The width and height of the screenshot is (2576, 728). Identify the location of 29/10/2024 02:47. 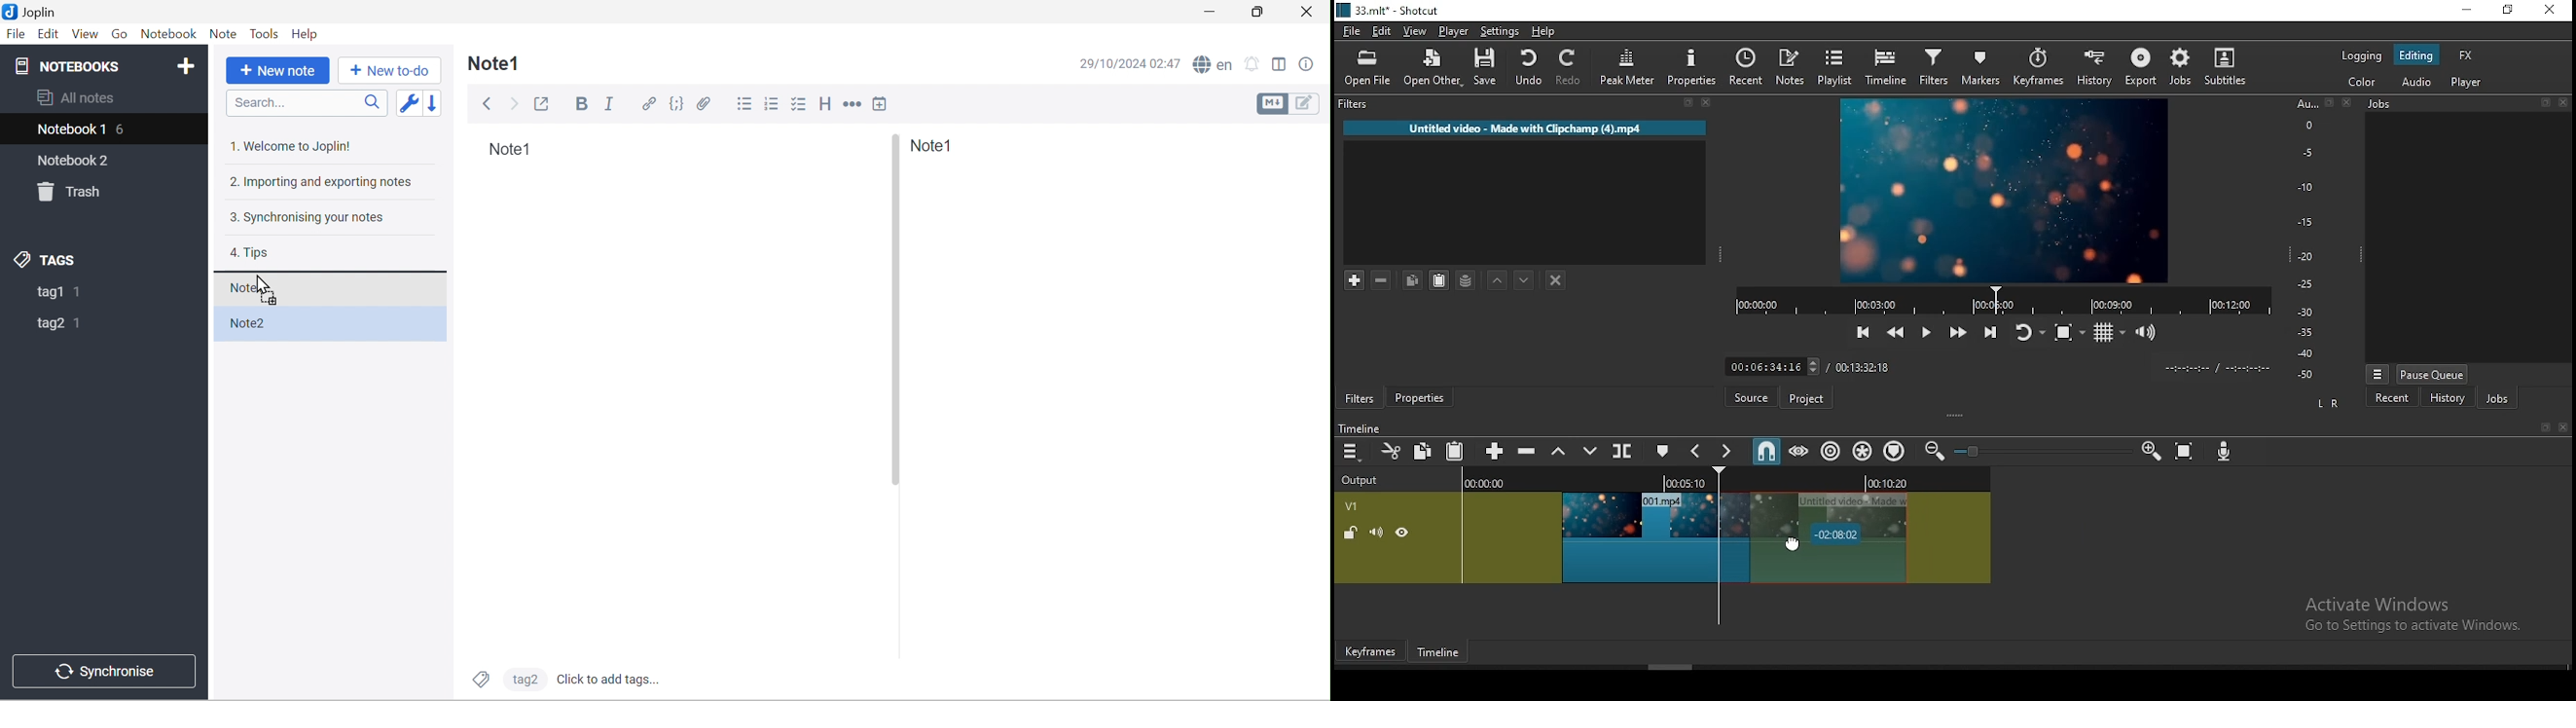
(1128, 63).